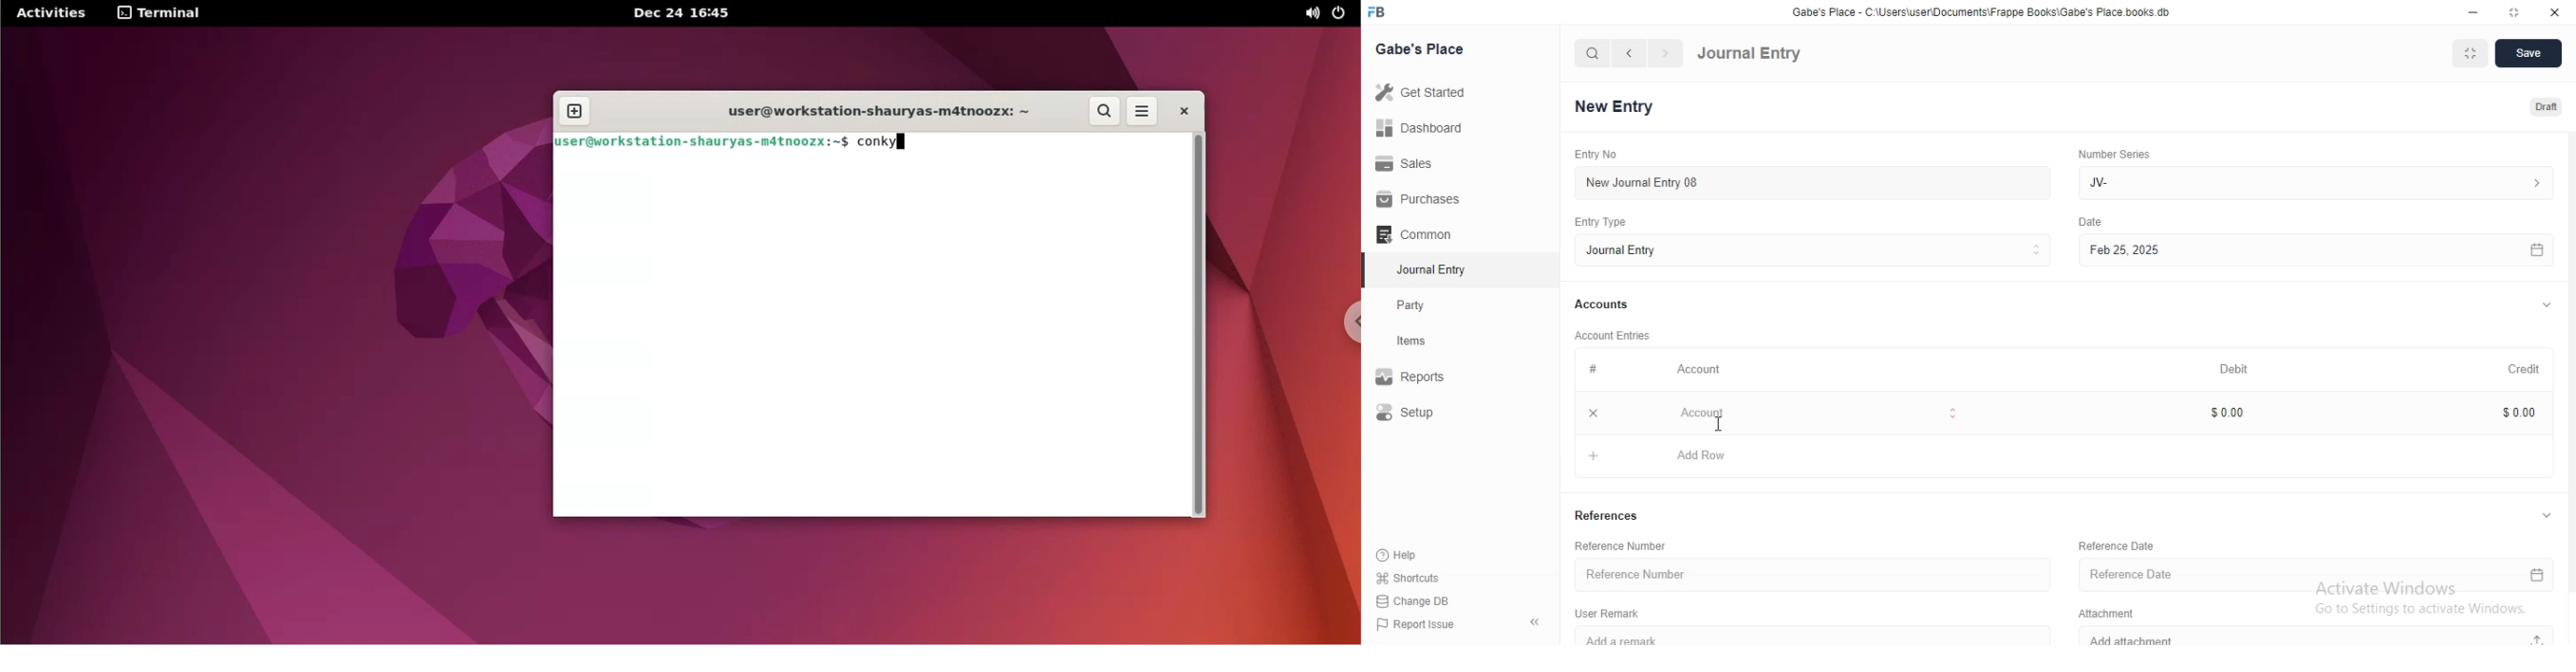  What do you see at coordinates (1419, 49) in the screenshot?
I see `Gabe's Place` at bounding box center [1419, 49].